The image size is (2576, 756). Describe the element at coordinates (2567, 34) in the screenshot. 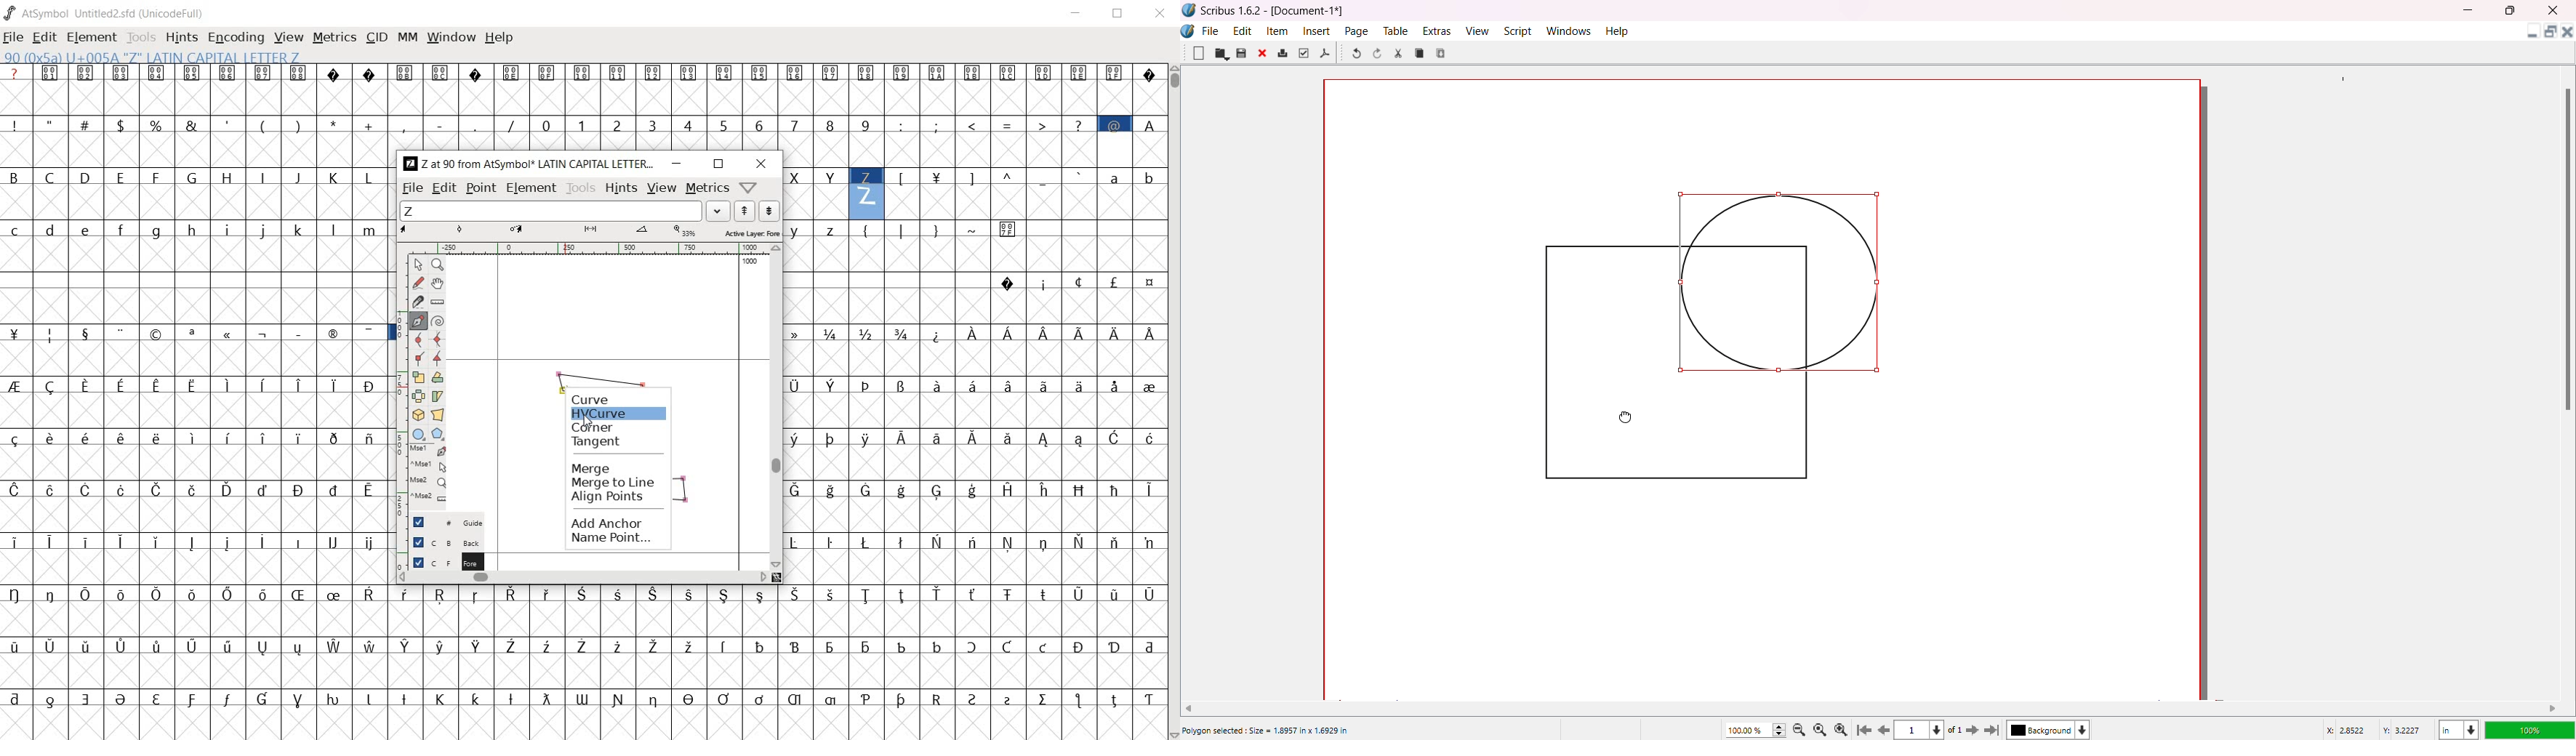

I see `Close Document` at that location.